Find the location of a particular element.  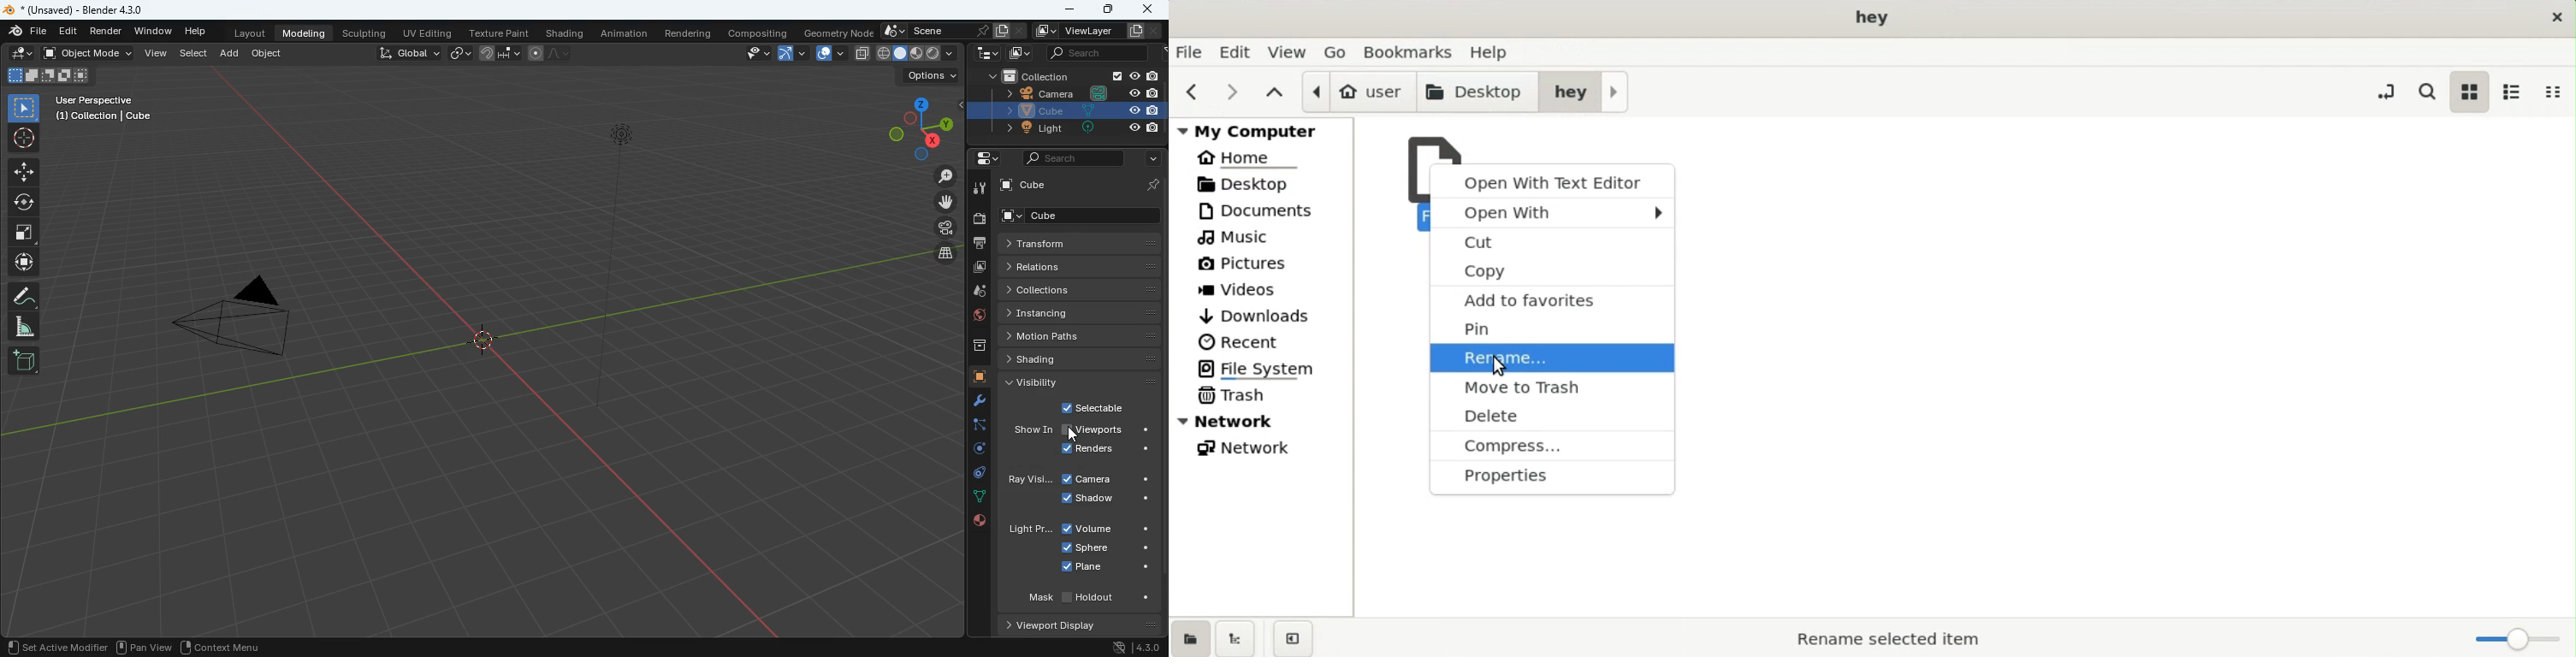

camera is located at coordinates (1068, 94).